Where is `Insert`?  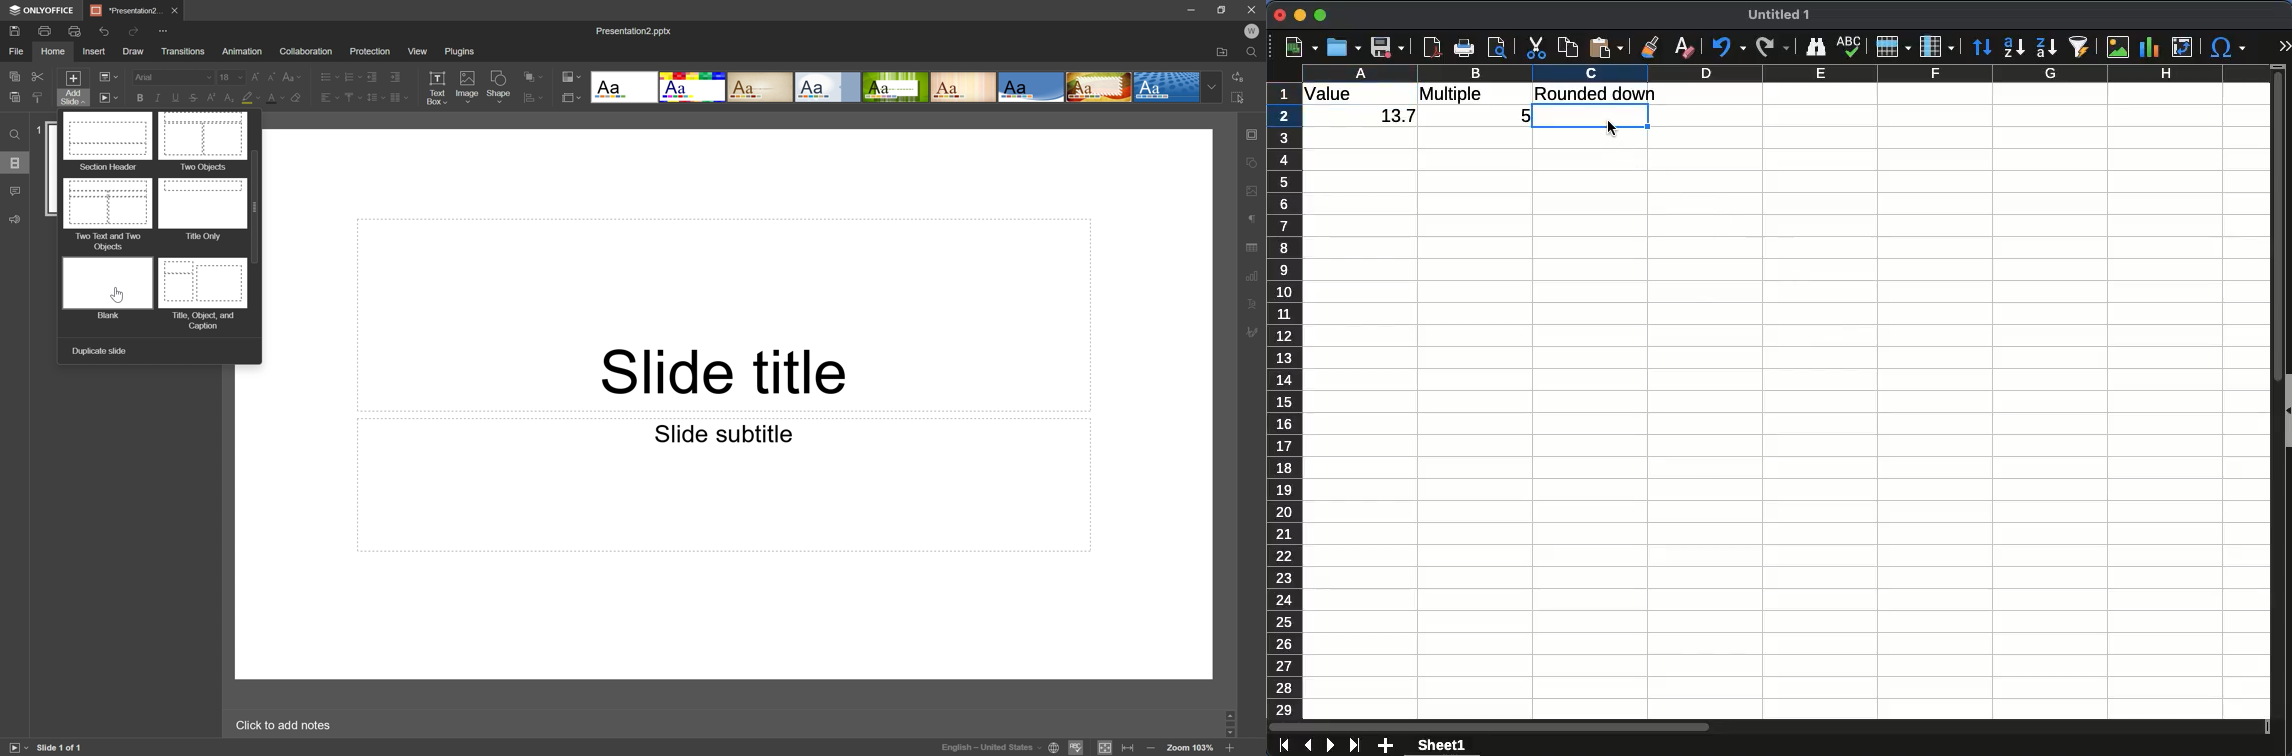 Insert is located at coordinates (93, 51).